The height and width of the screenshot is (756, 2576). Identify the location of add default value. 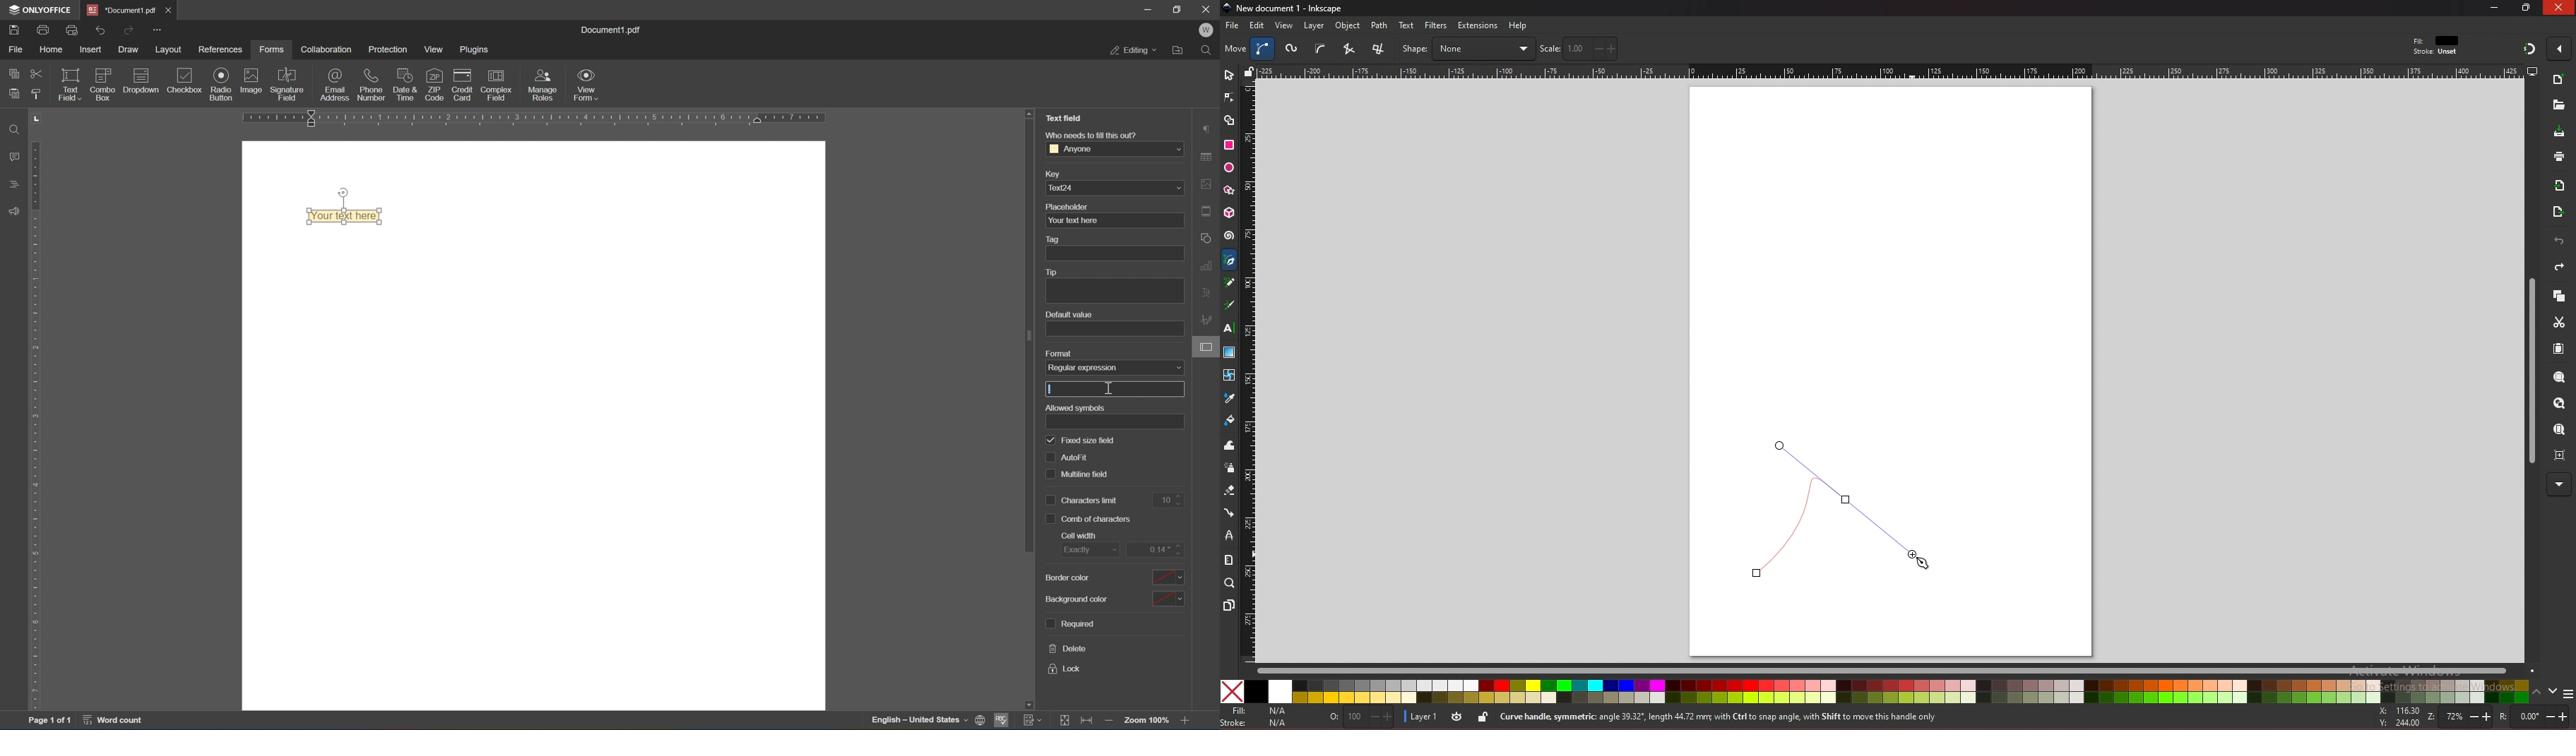
(1116, 330).